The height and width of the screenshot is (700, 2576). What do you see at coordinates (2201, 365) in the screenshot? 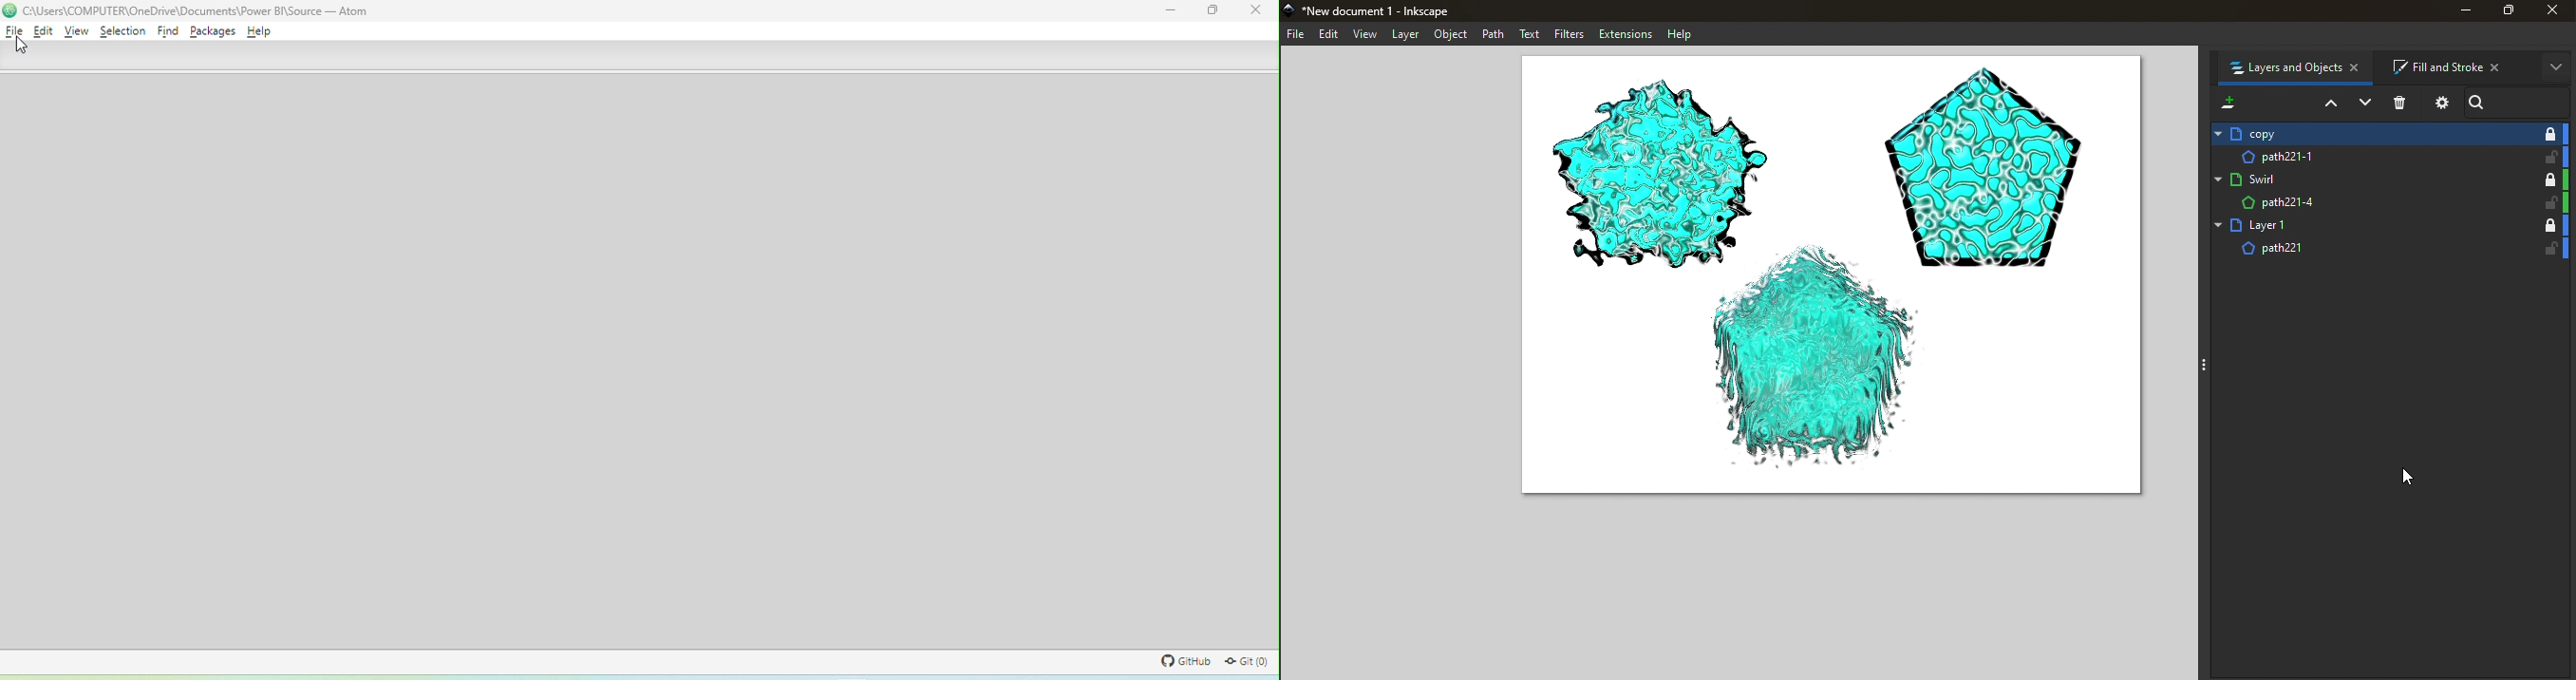
I see `Toggle command palette` at bounding box center [2201, 365].